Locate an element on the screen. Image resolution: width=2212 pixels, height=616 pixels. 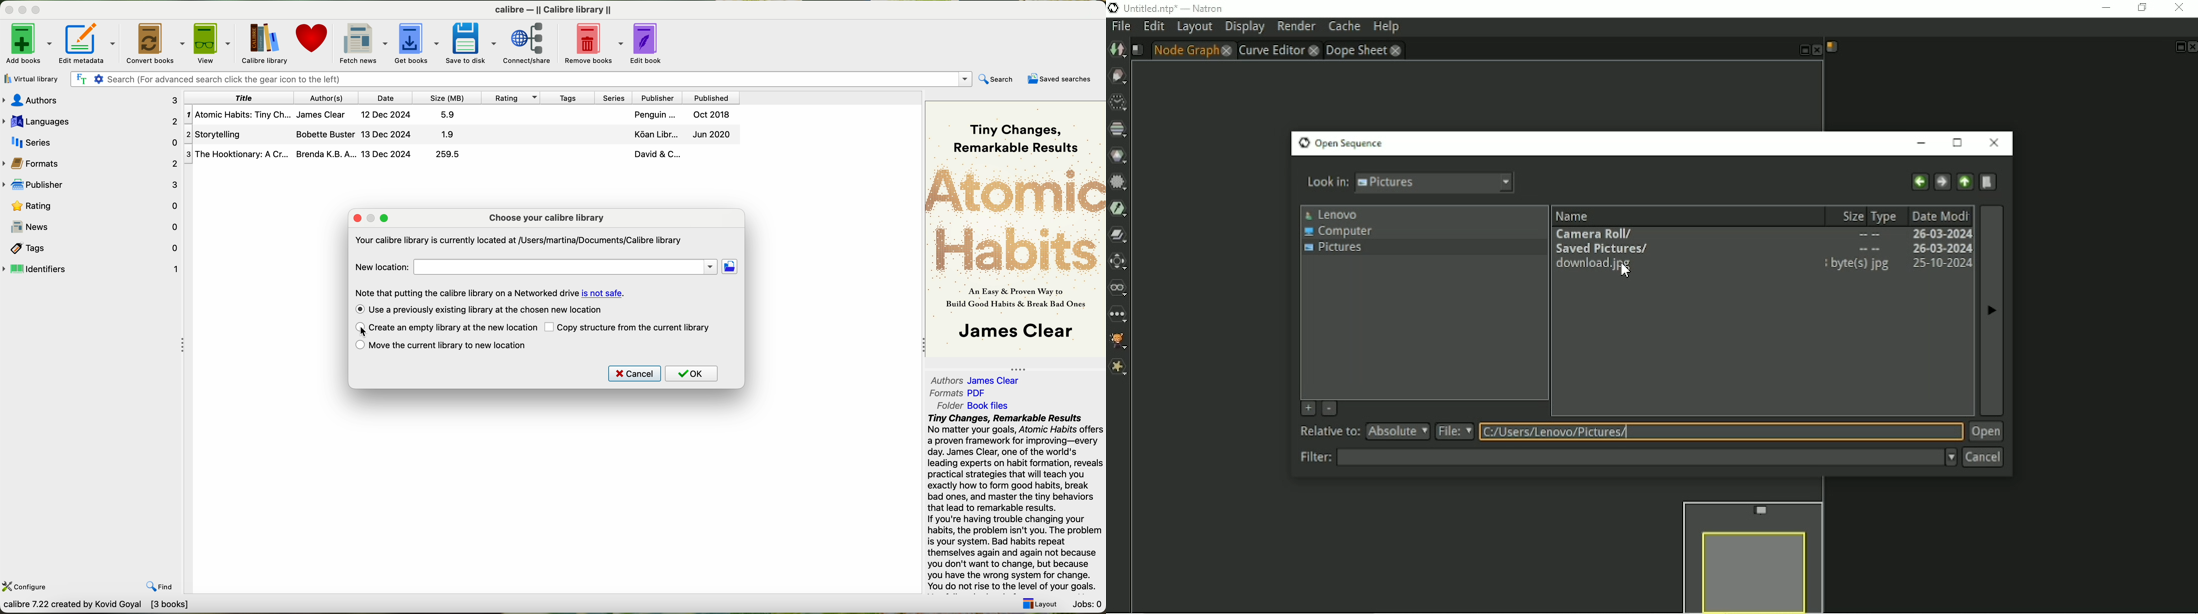
Tiny Changes, Remarkable Results is located at coordinates (1016, 129).